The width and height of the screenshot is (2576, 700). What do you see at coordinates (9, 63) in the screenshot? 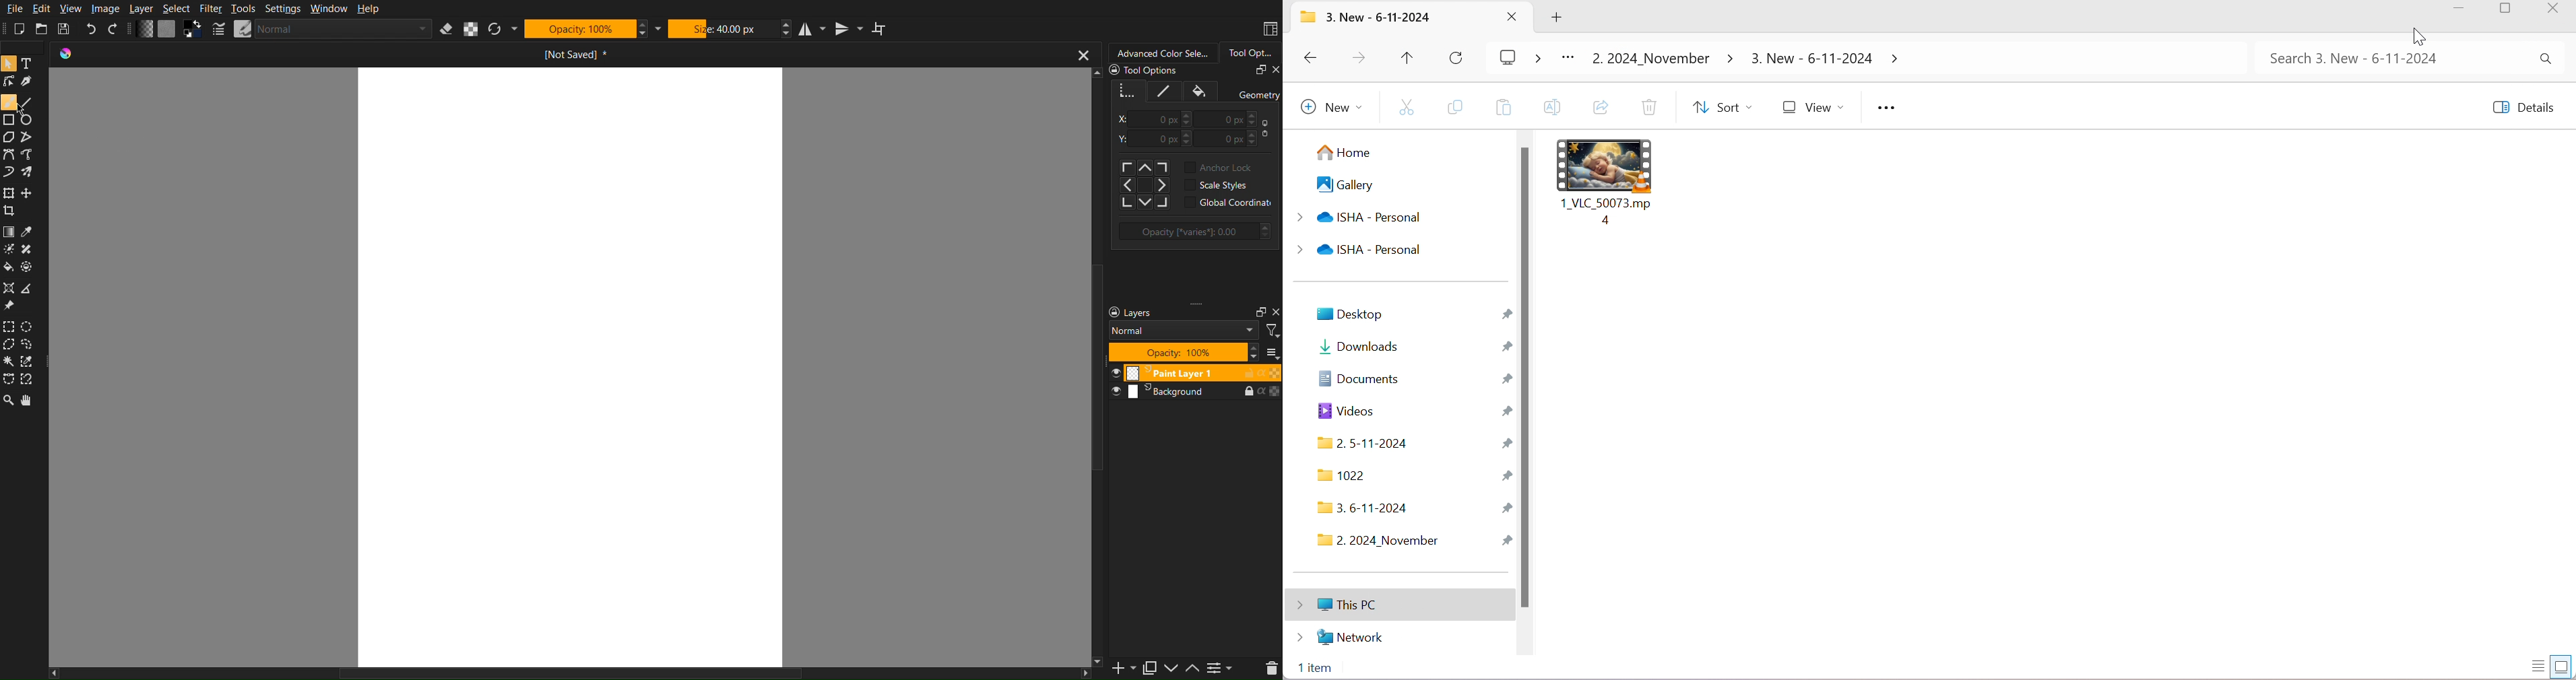
I see `Pointer` at bounding box center [9, 63].